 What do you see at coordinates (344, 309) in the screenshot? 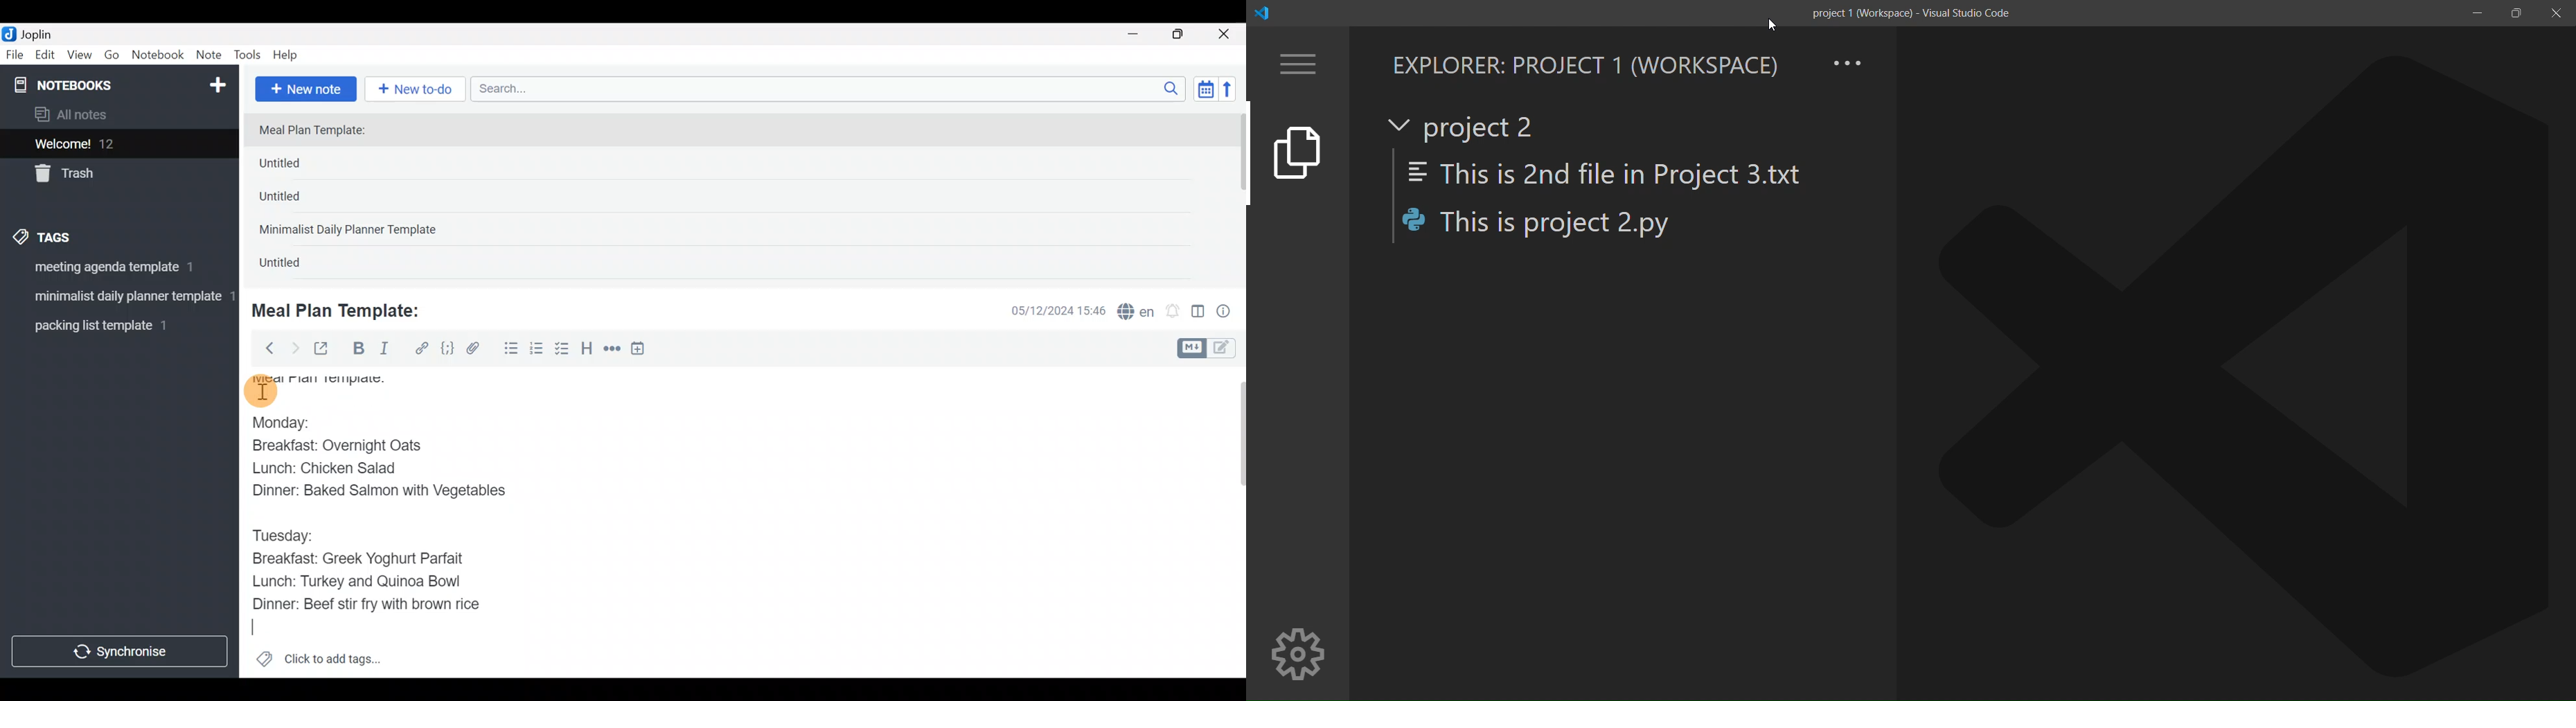
I see `Meal Plan Template:` at bounding box center [344, 309].